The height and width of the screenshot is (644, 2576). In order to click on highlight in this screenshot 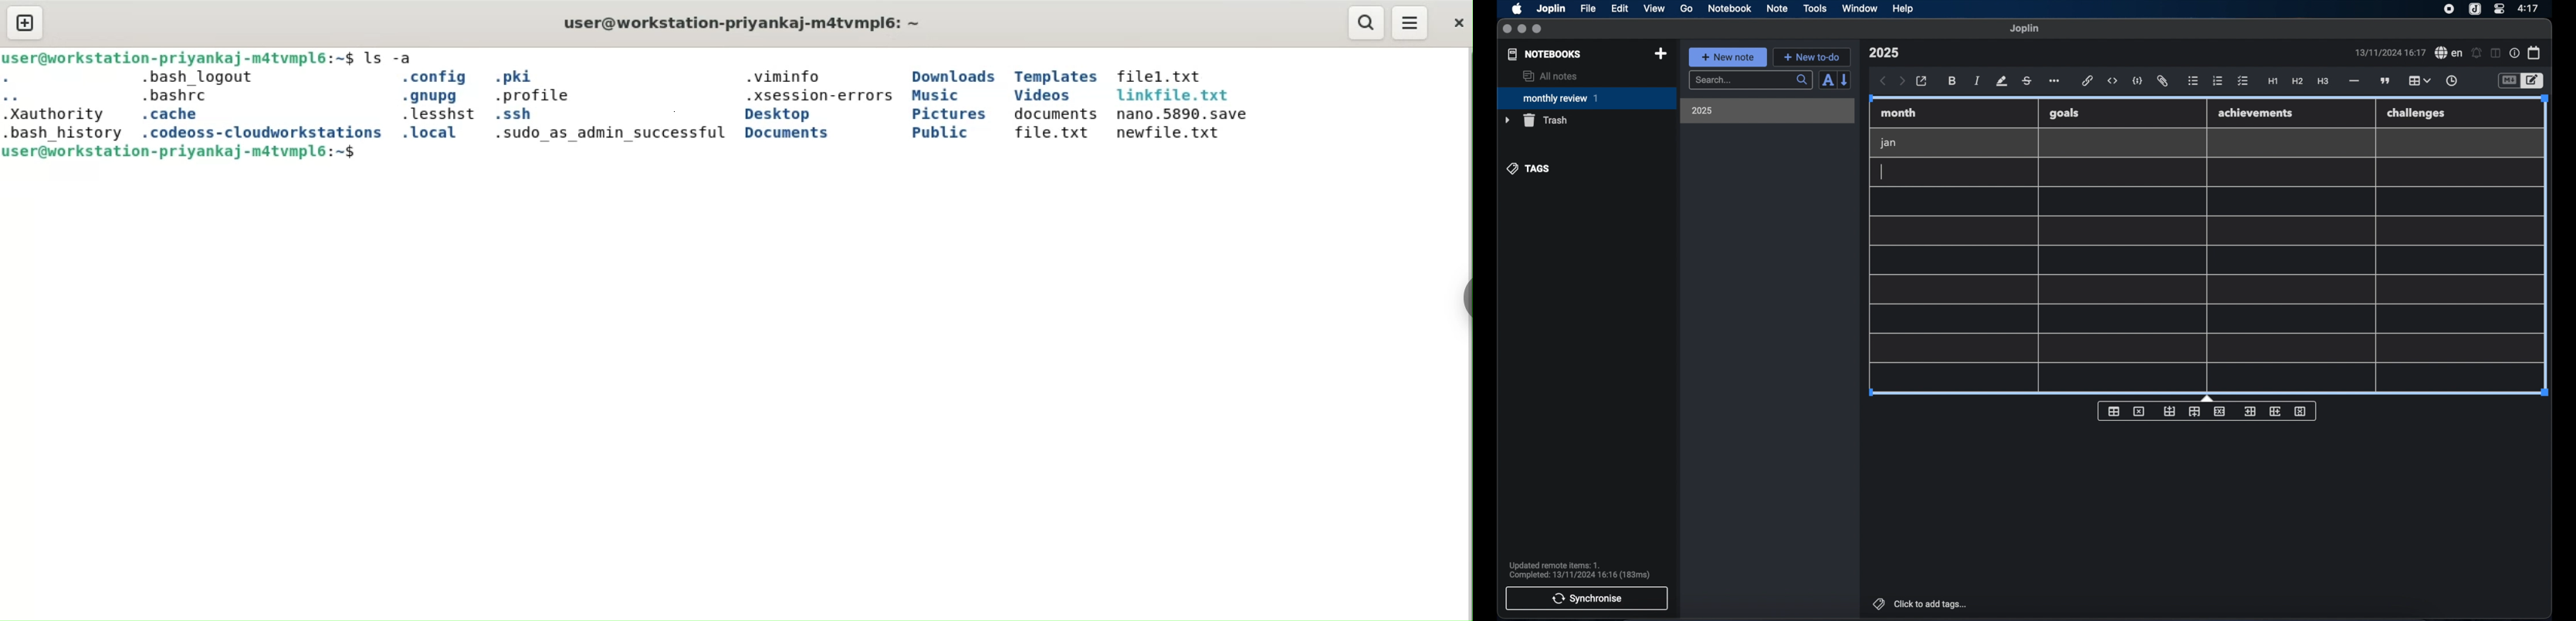, I will do `click(2002, 81)`.